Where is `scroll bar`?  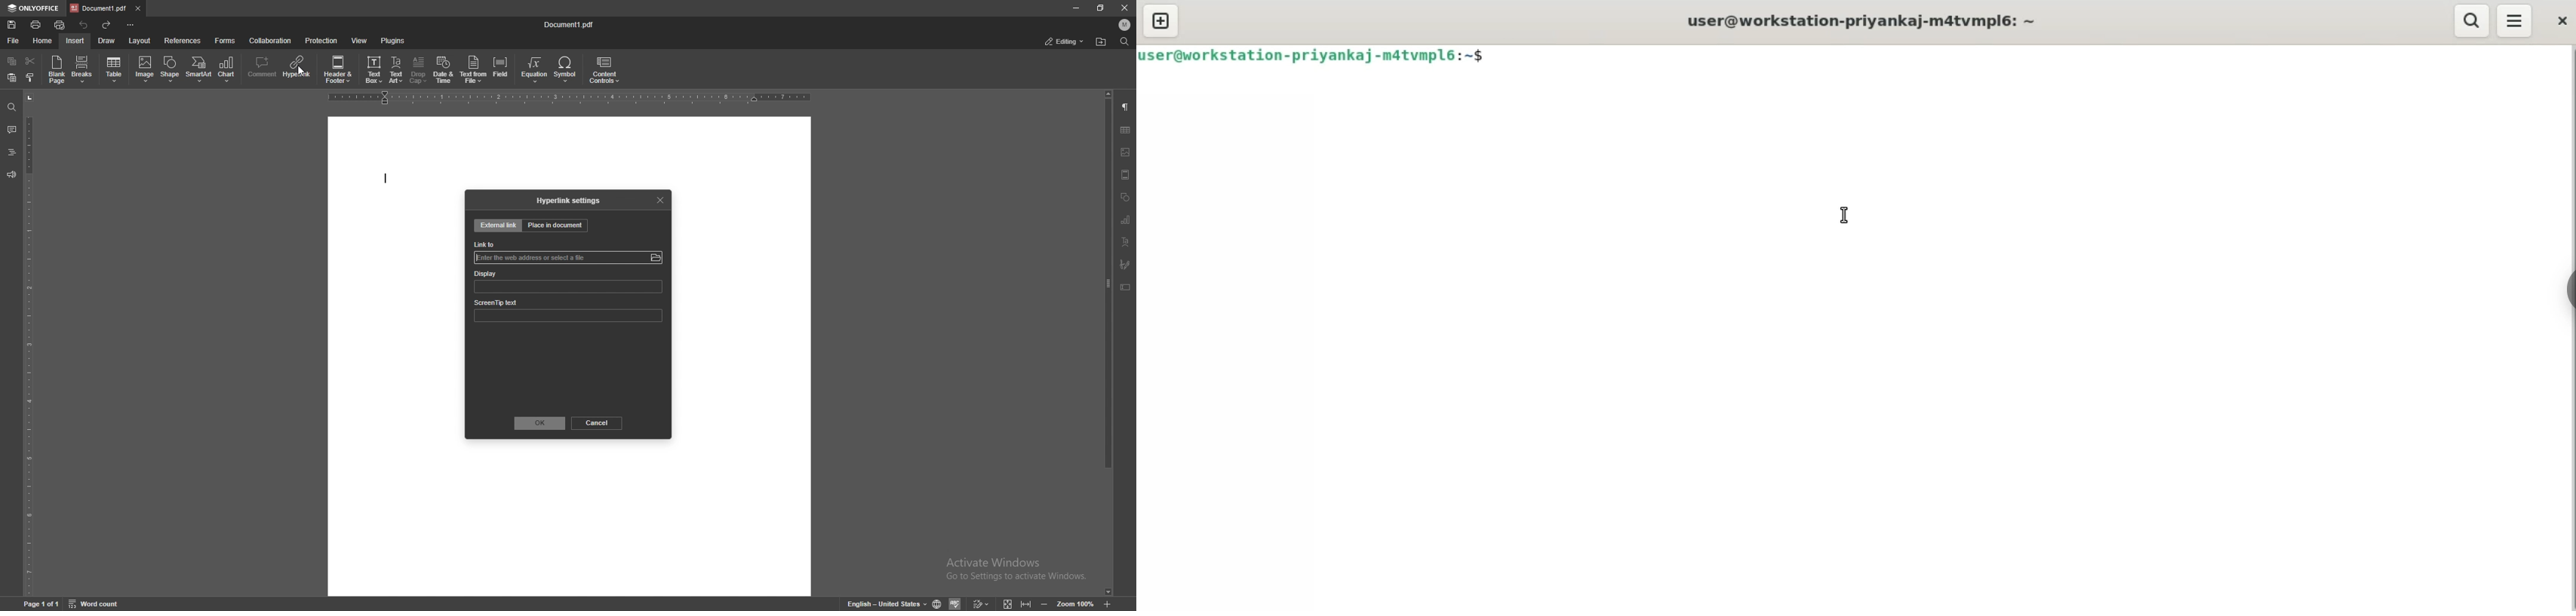 scroll bar is located at coordinates (1109, 343).